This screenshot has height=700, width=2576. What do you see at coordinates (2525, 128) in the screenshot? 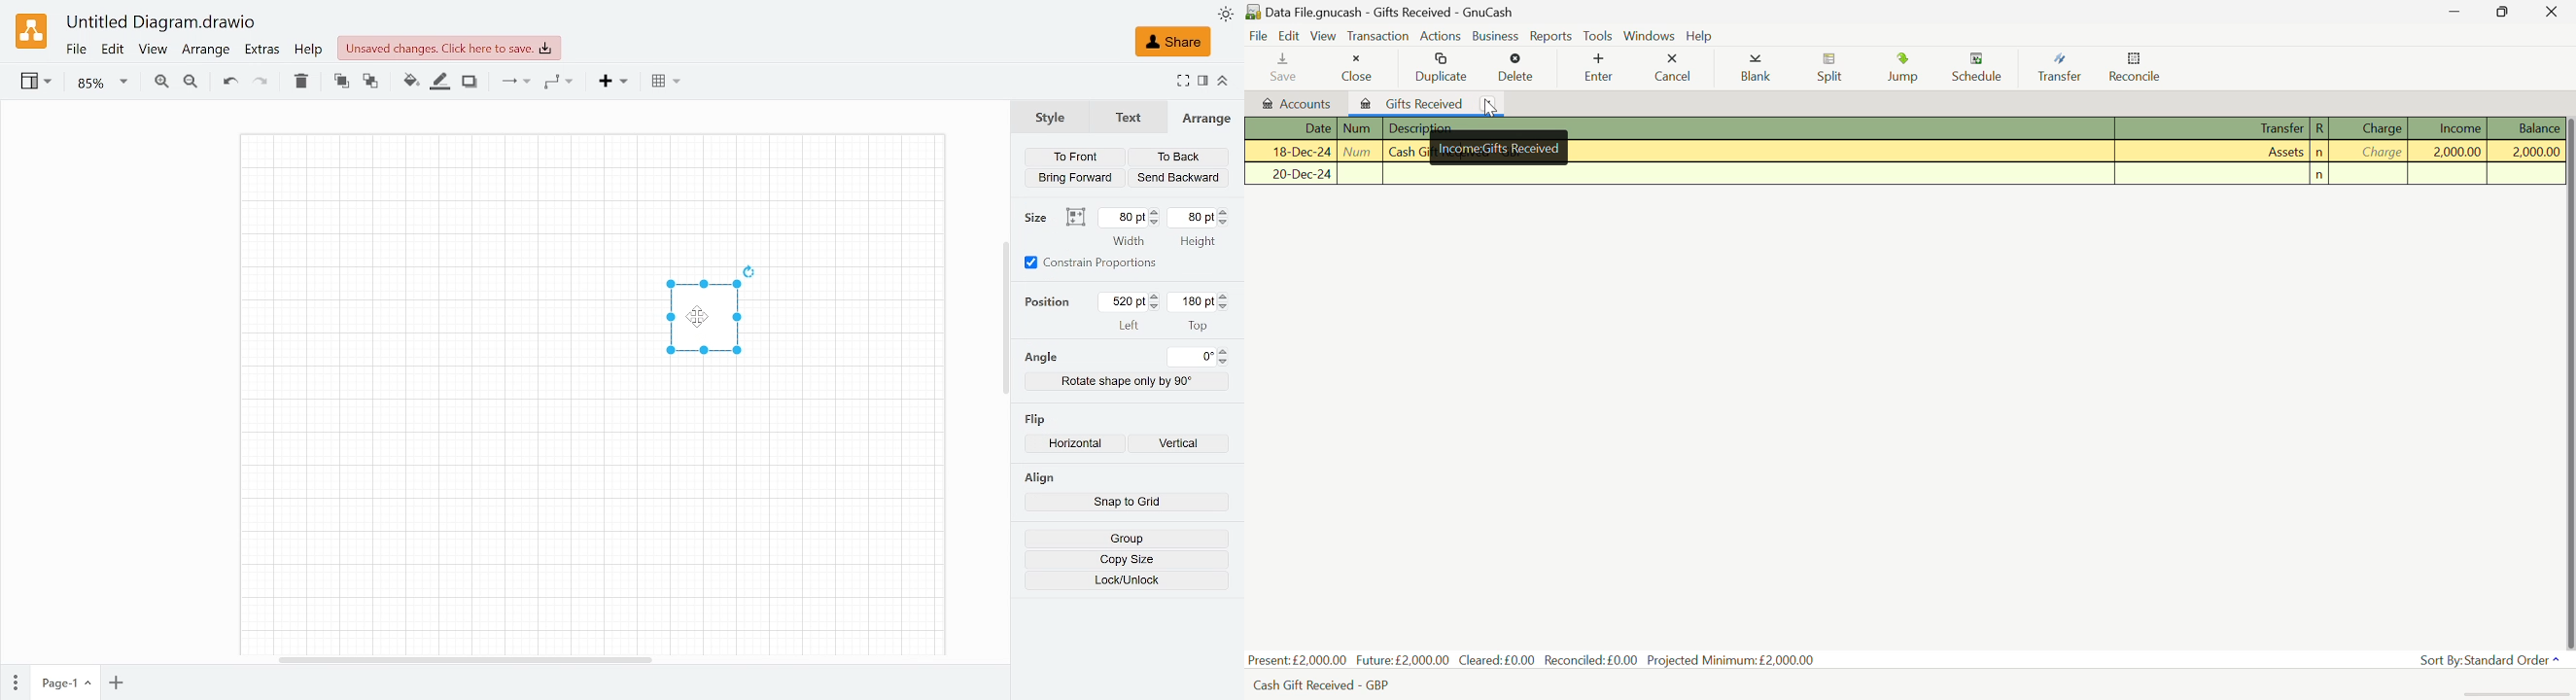
I see `Balance` at bounding box center [2525, 128].